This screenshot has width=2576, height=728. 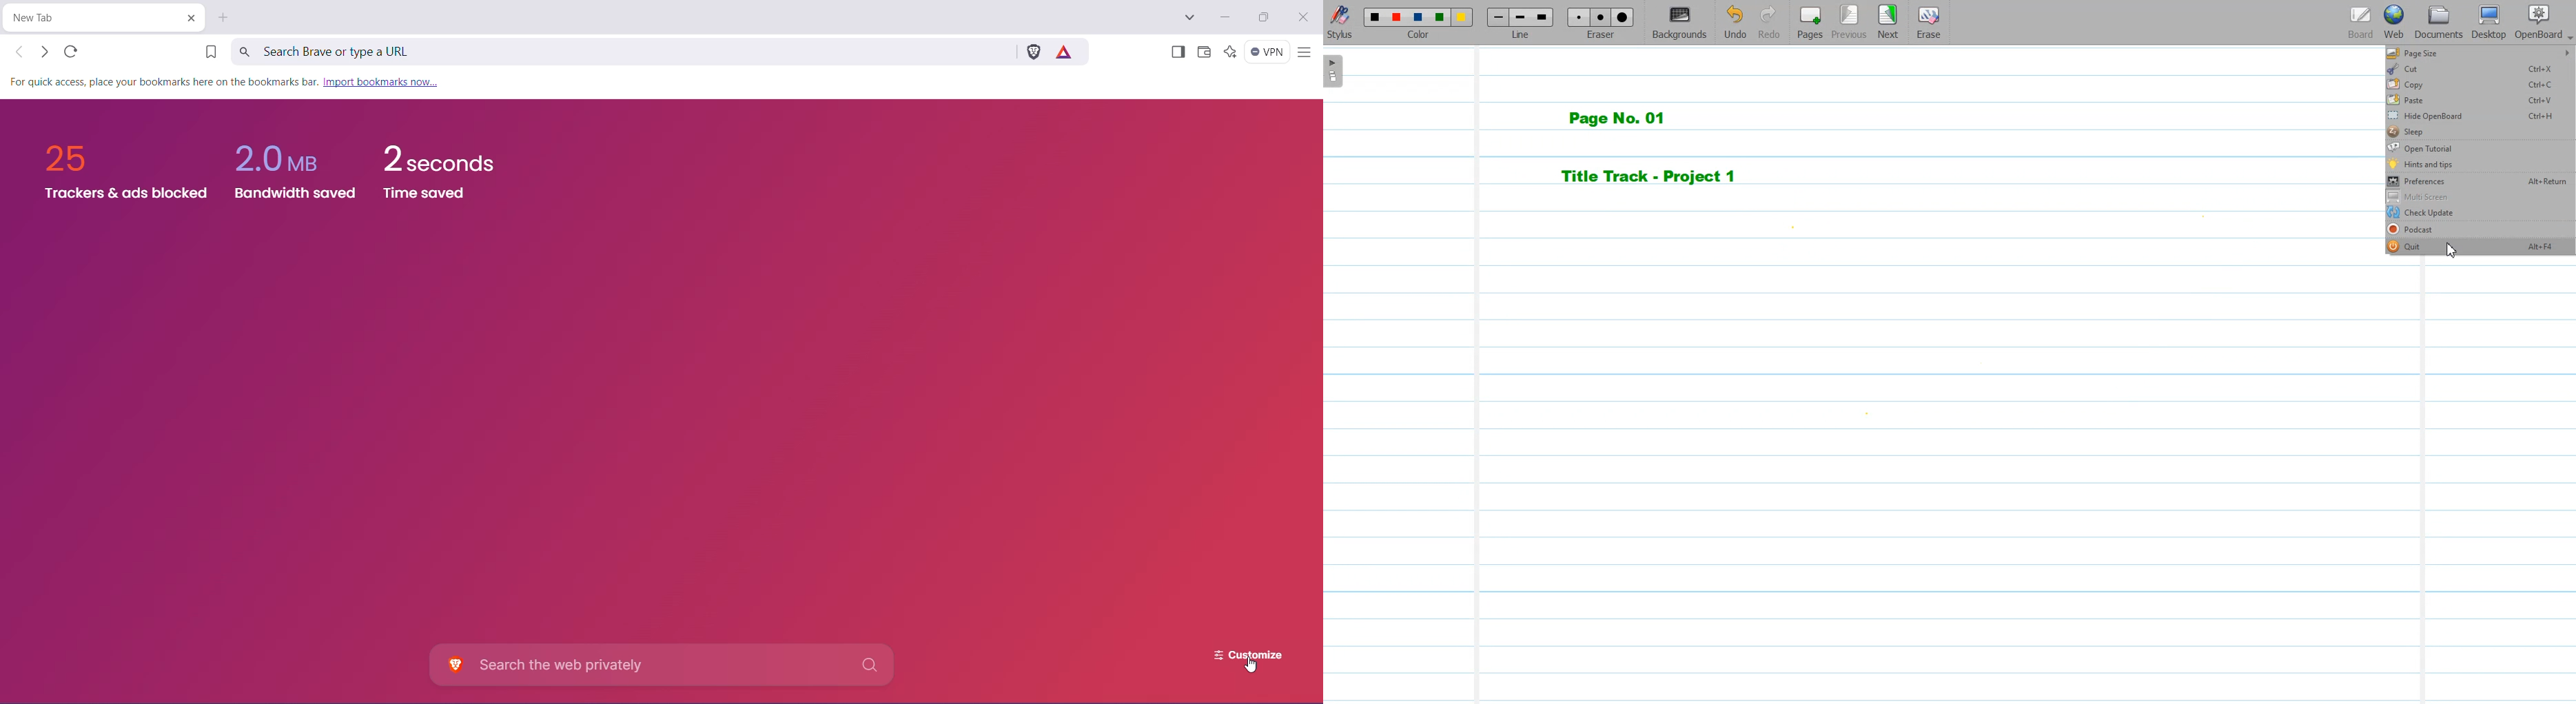 What do you see at coordinates (1238, 651) in the screenshot?
I see `Customize` at bounding box center [1238, 651].